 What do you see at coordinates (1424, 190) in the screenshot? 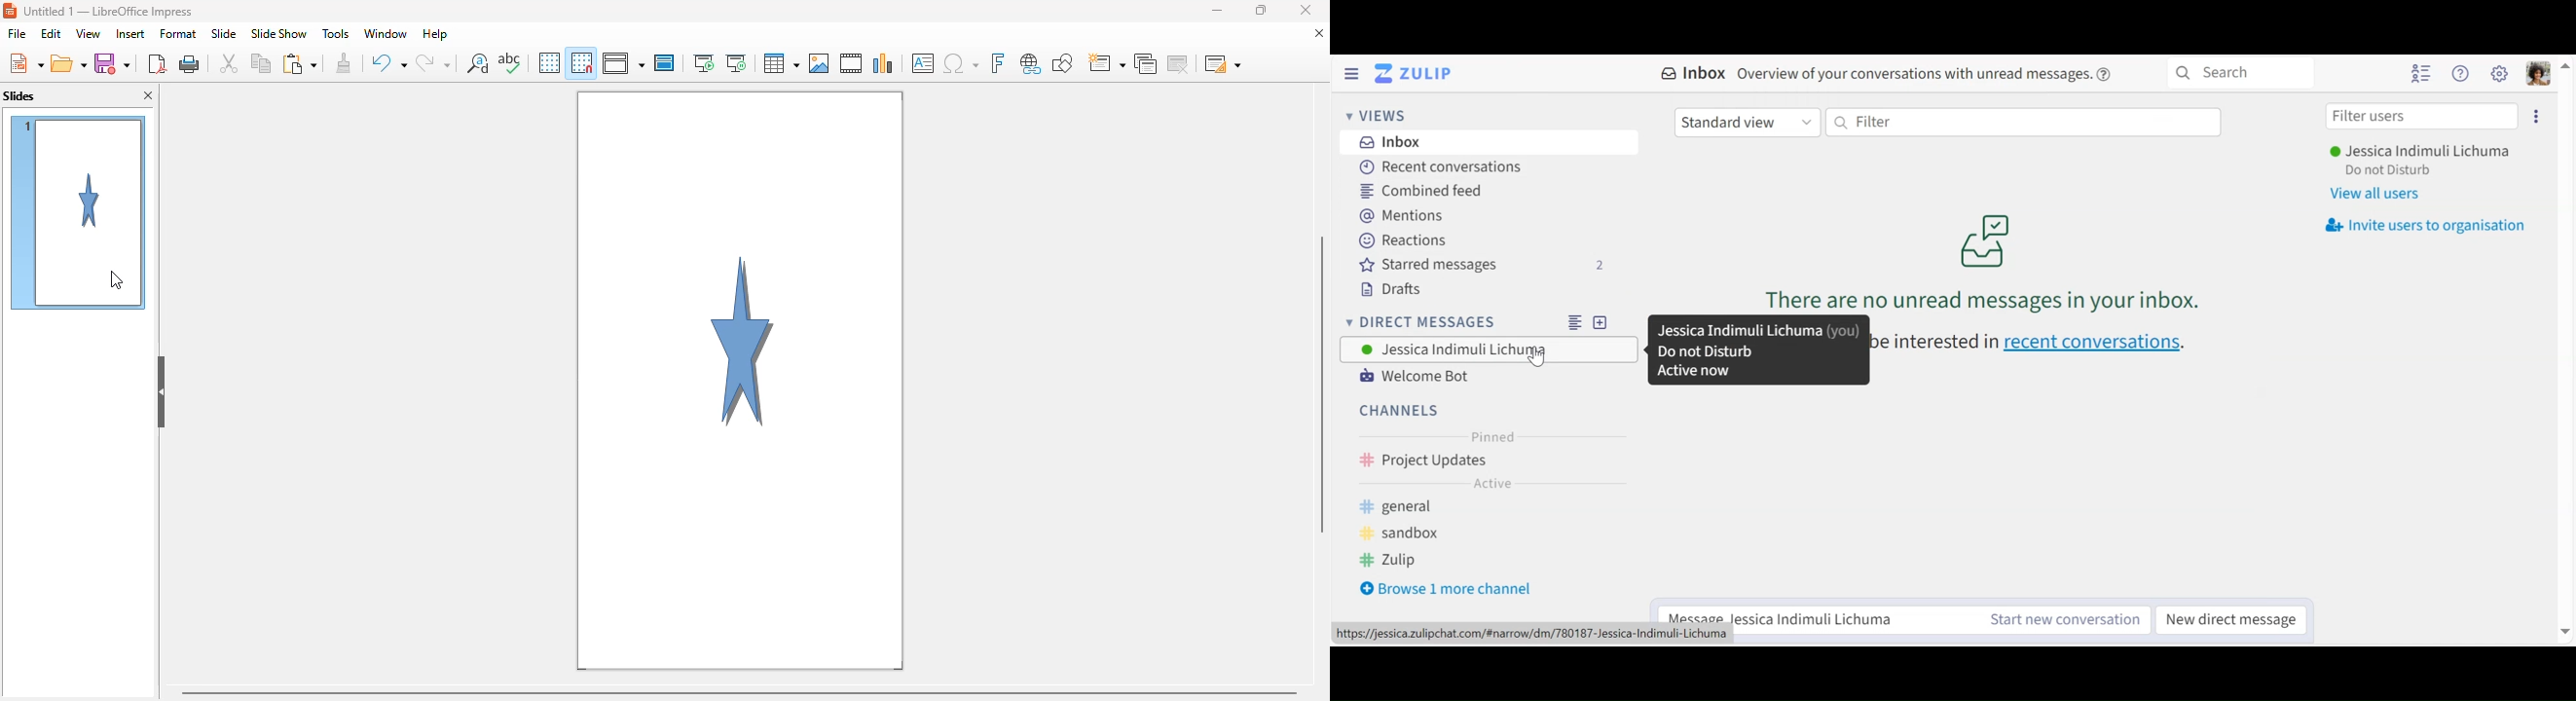
I see `Combined feed` at bounding box center [1424, 190].